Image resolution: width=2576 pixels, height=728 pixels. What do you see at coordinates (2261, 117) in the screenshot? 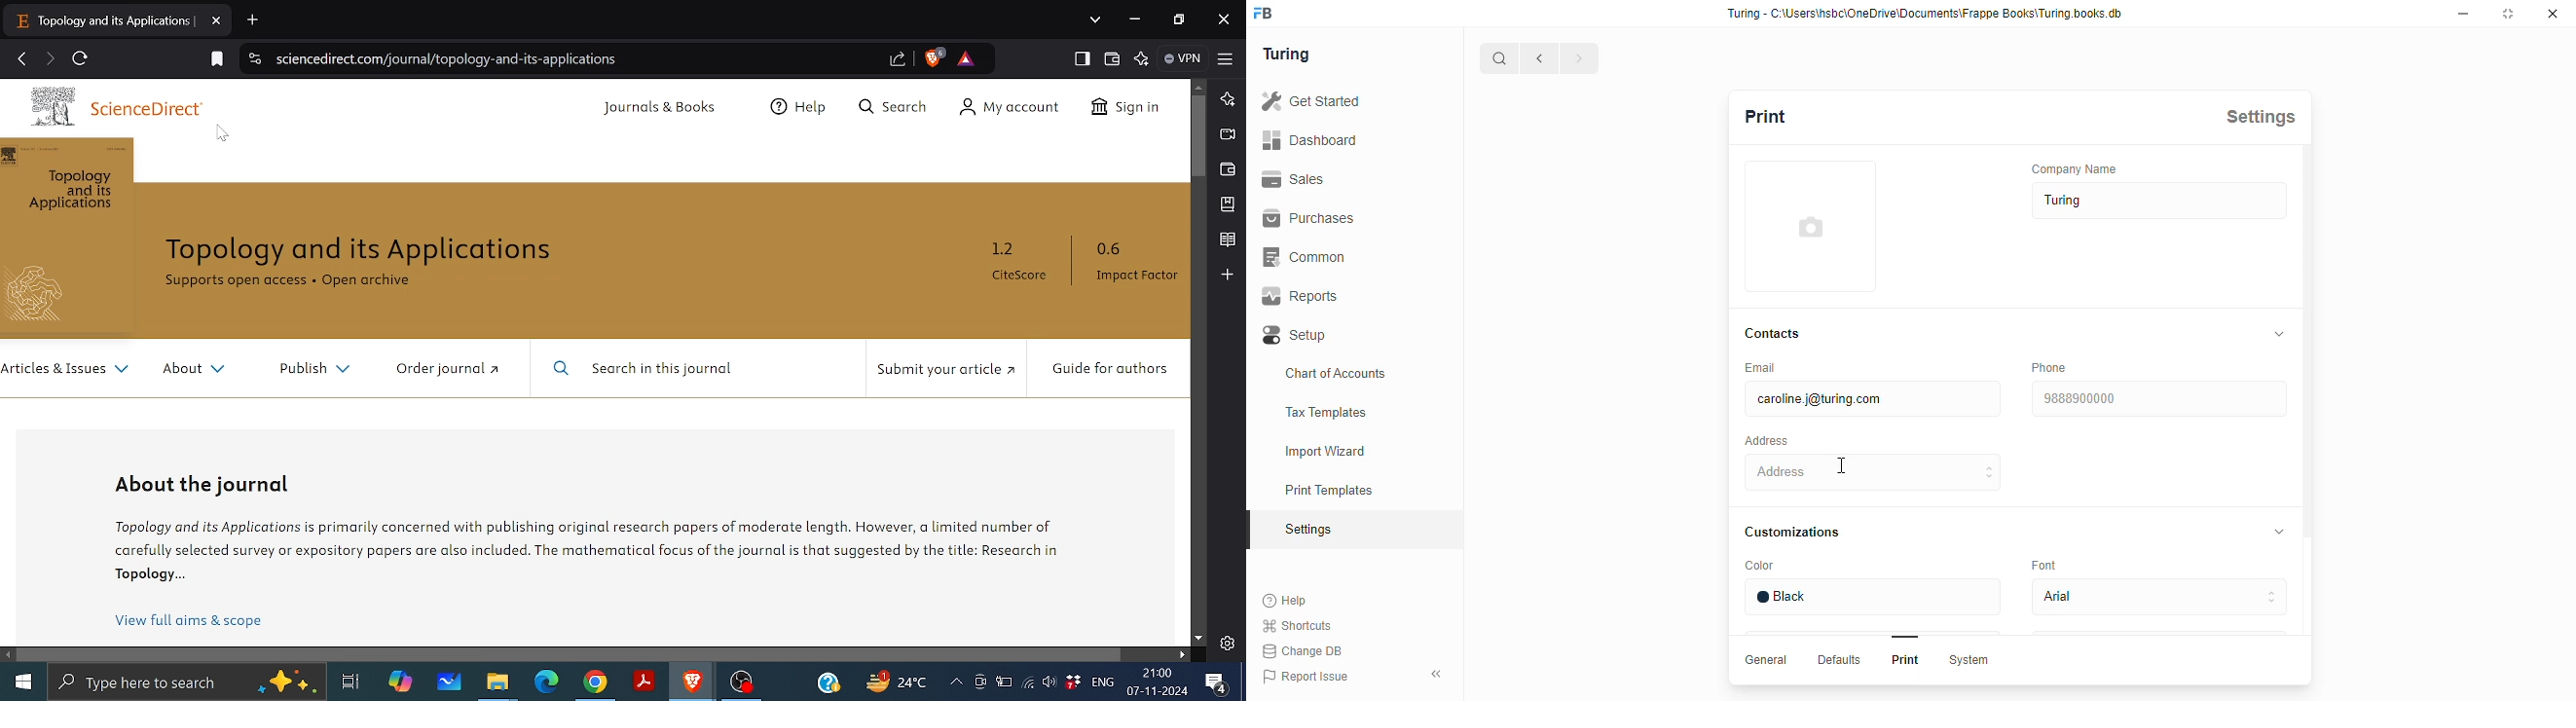
I see `settings` at bounding box center [2261, 117].